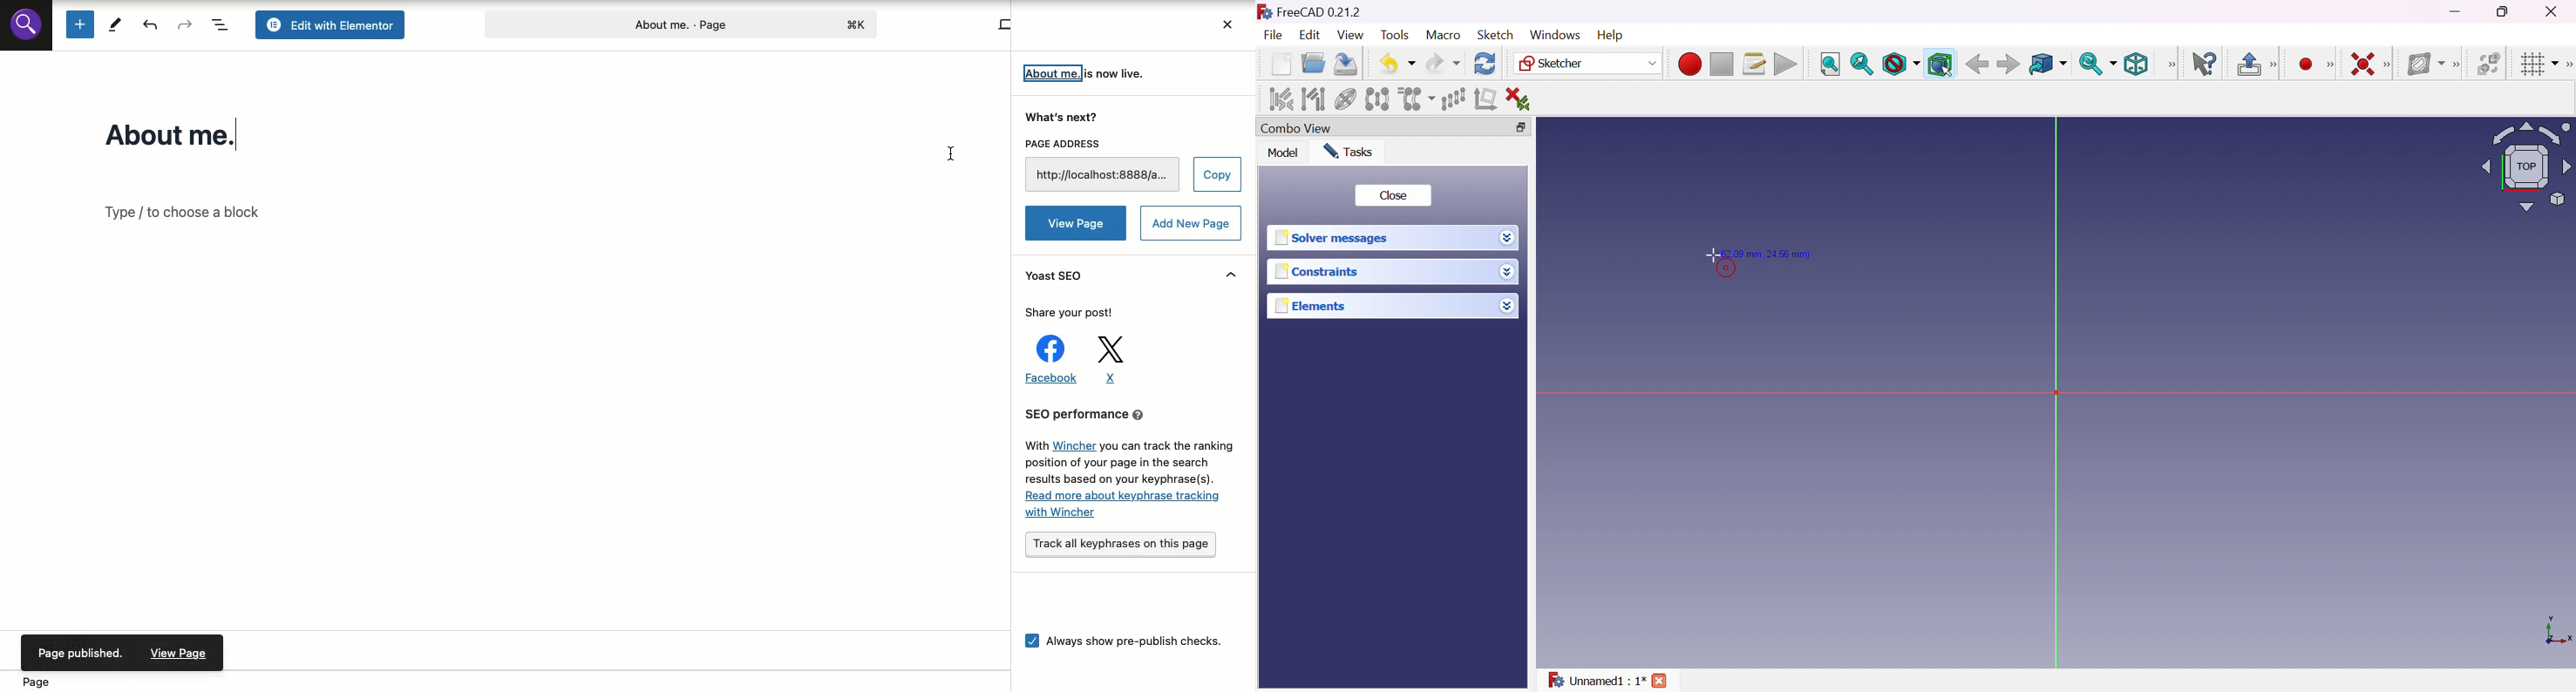  Describe the element at coordinates (1074, 222) in the screenshot. I see `View page` at that location.